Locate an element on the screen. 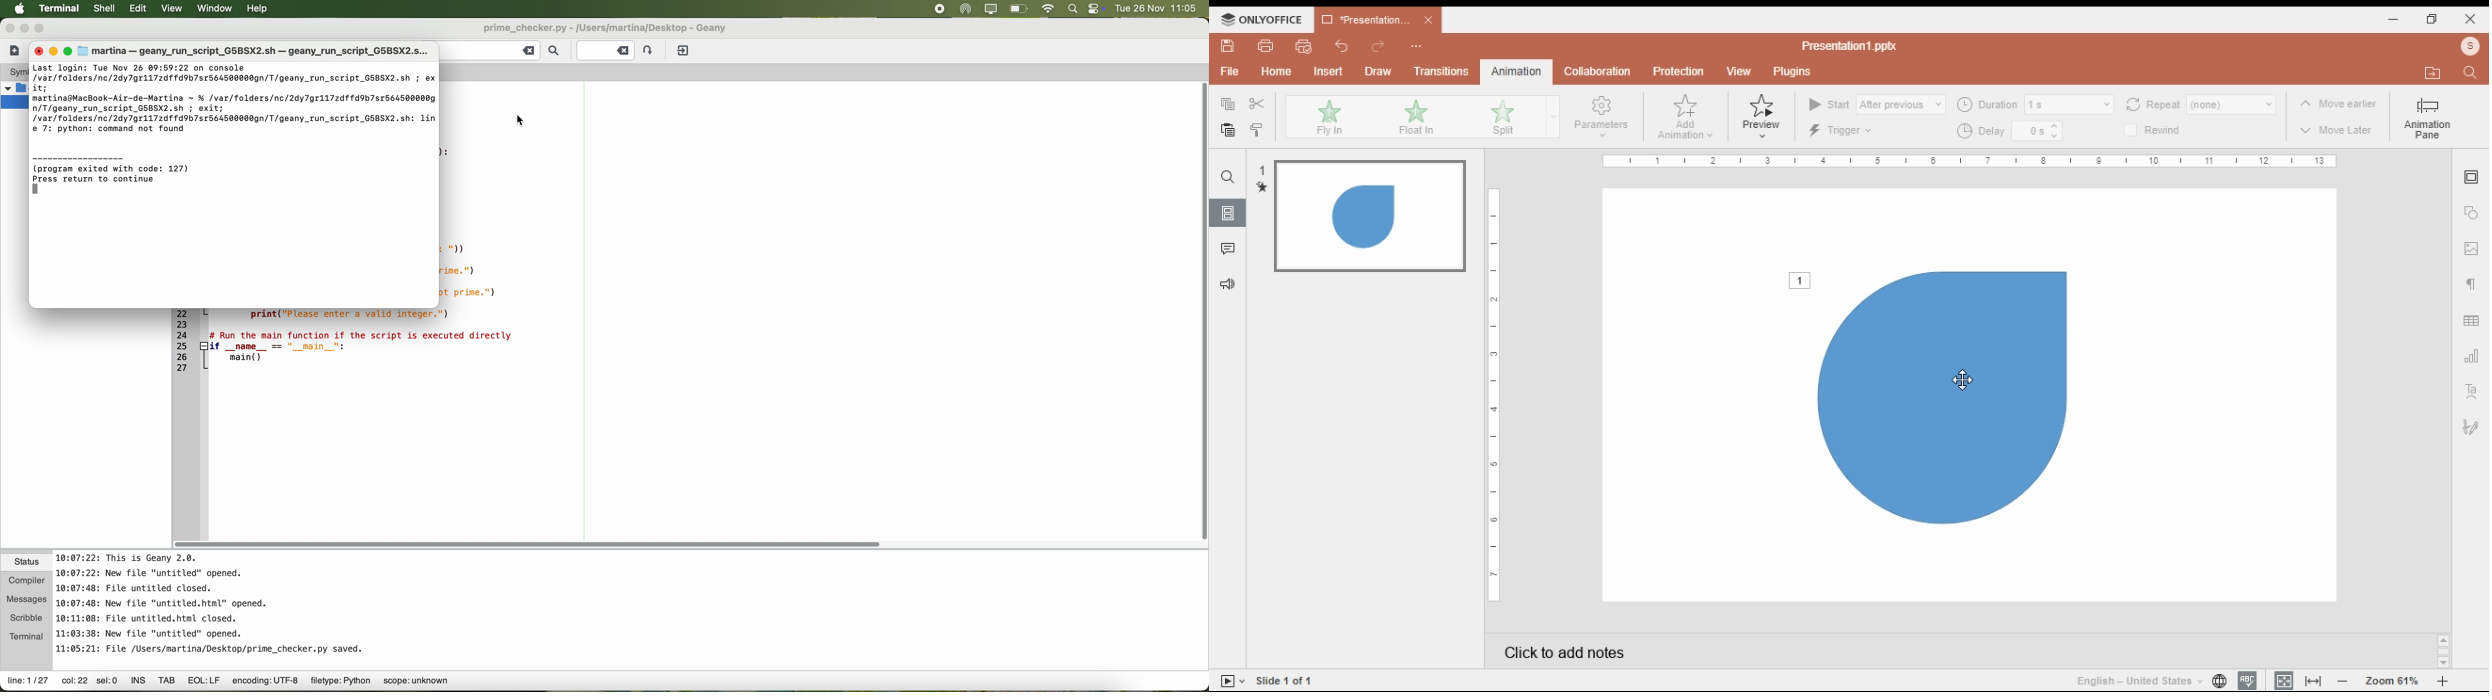  undo is located at coordinates (1342, 46).